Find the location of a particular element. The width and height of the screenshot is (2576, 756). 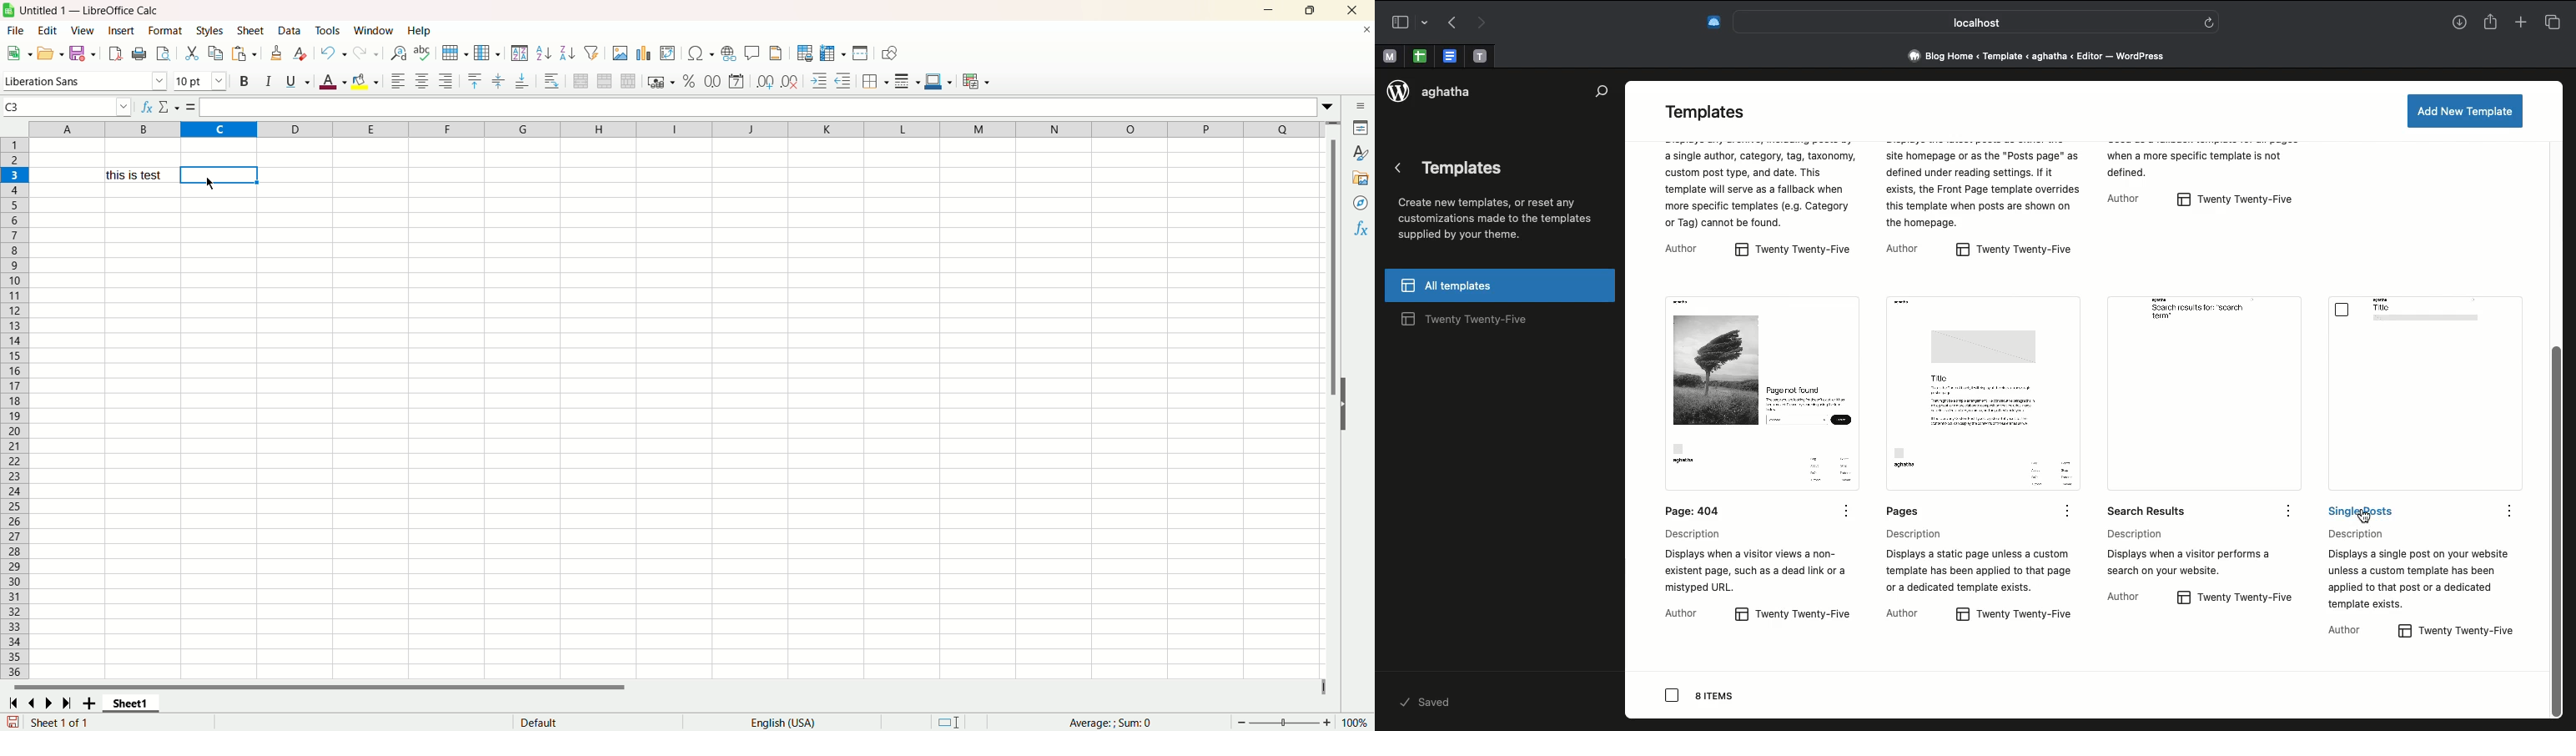

twenty twenty-five is located at coordinates (2018, 613).